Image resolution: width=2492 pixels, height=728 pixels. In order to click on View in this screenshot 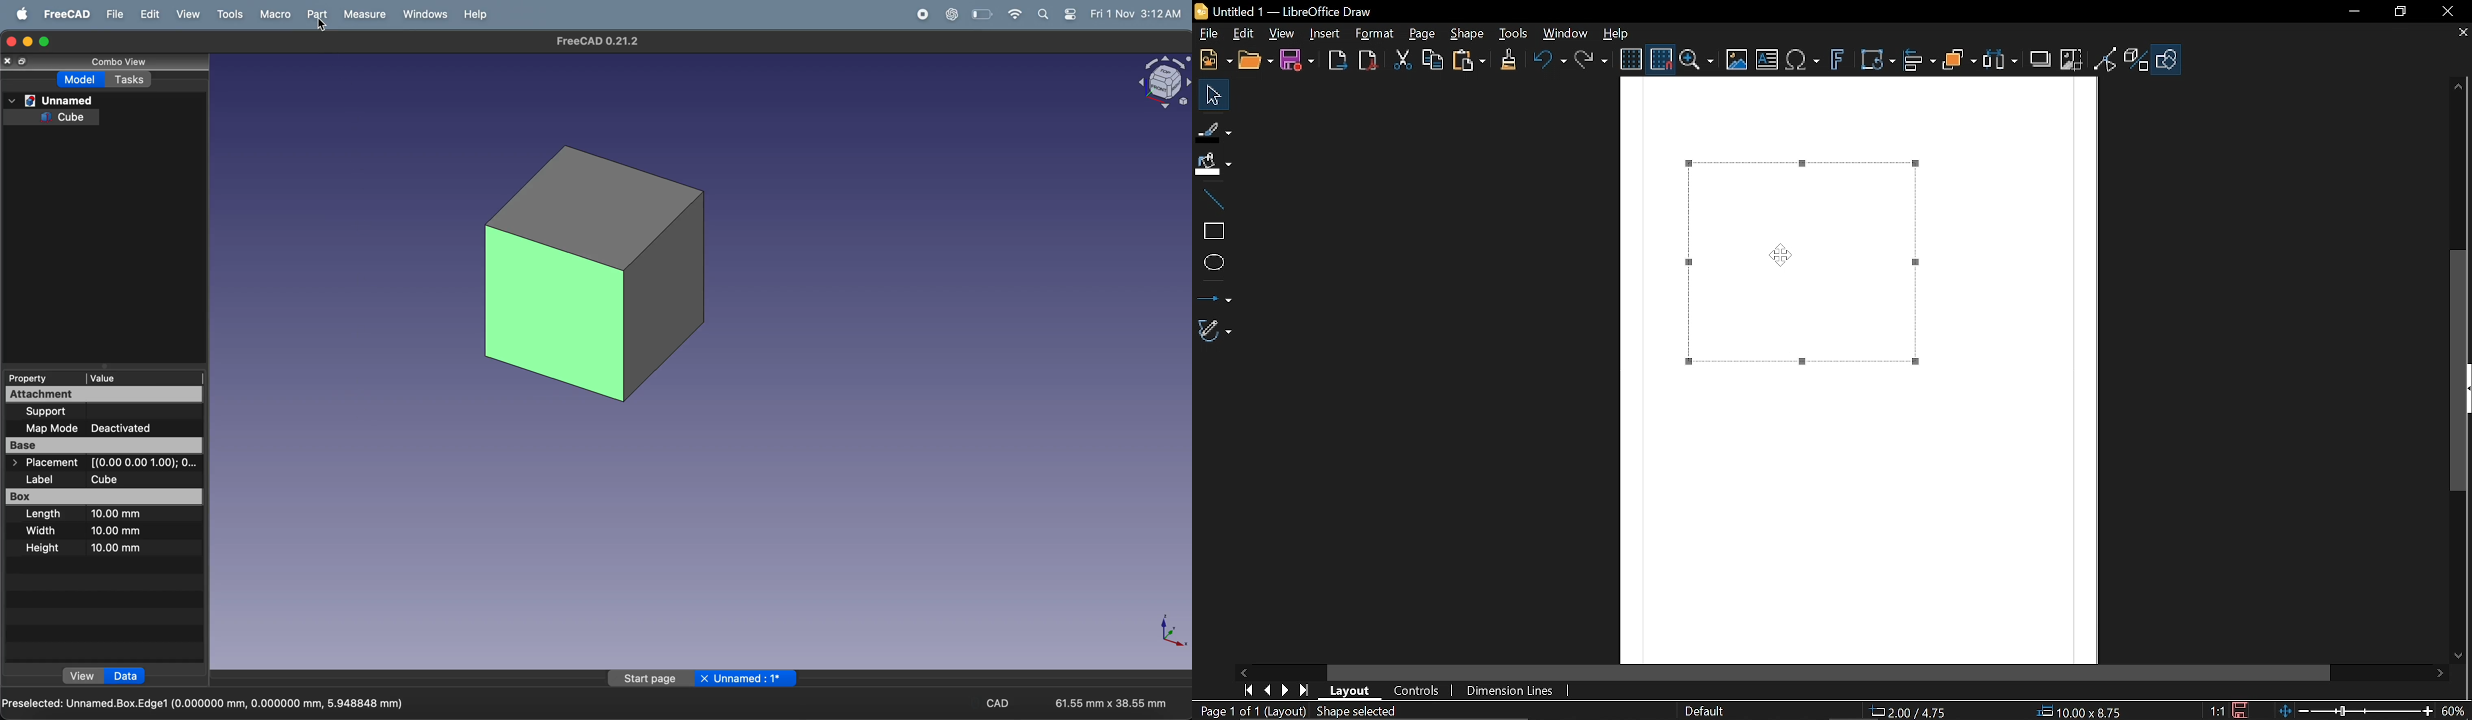, I will do `click(1282, 32)`.